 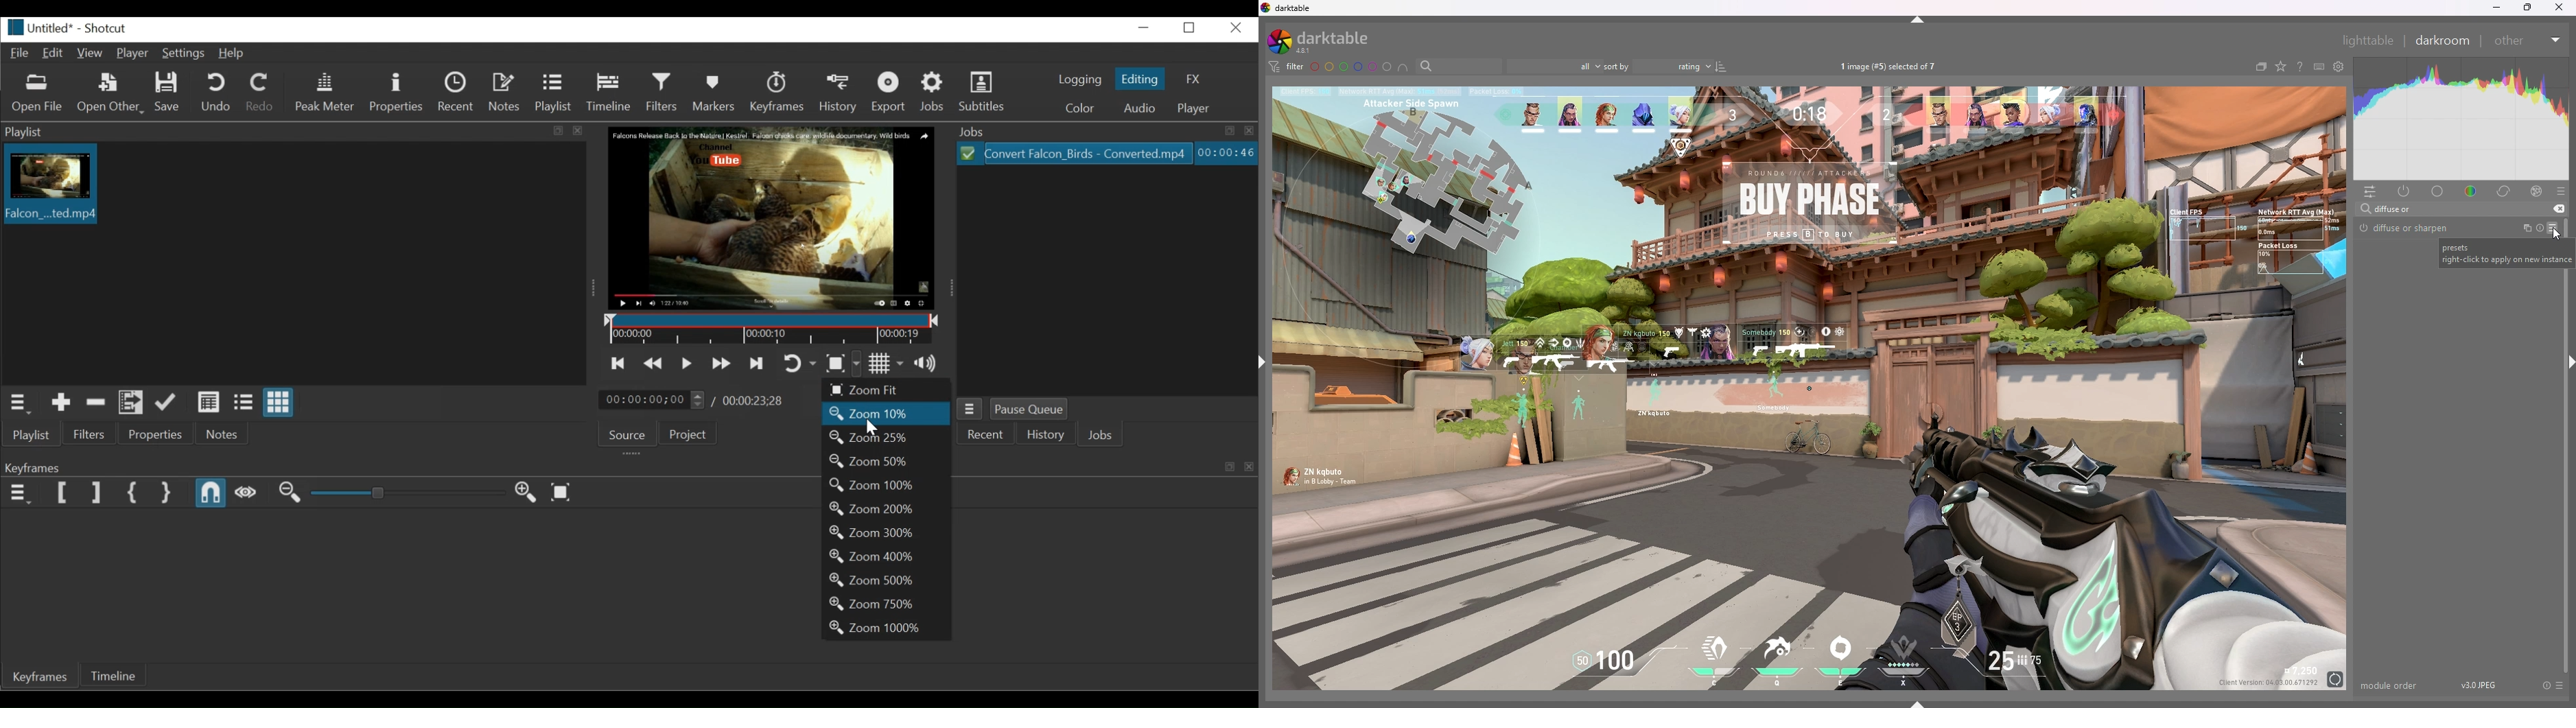 What do you see at coordinates (2545, 685) in the screenshot?
I see `reset` at bounding box center [2545, 685].